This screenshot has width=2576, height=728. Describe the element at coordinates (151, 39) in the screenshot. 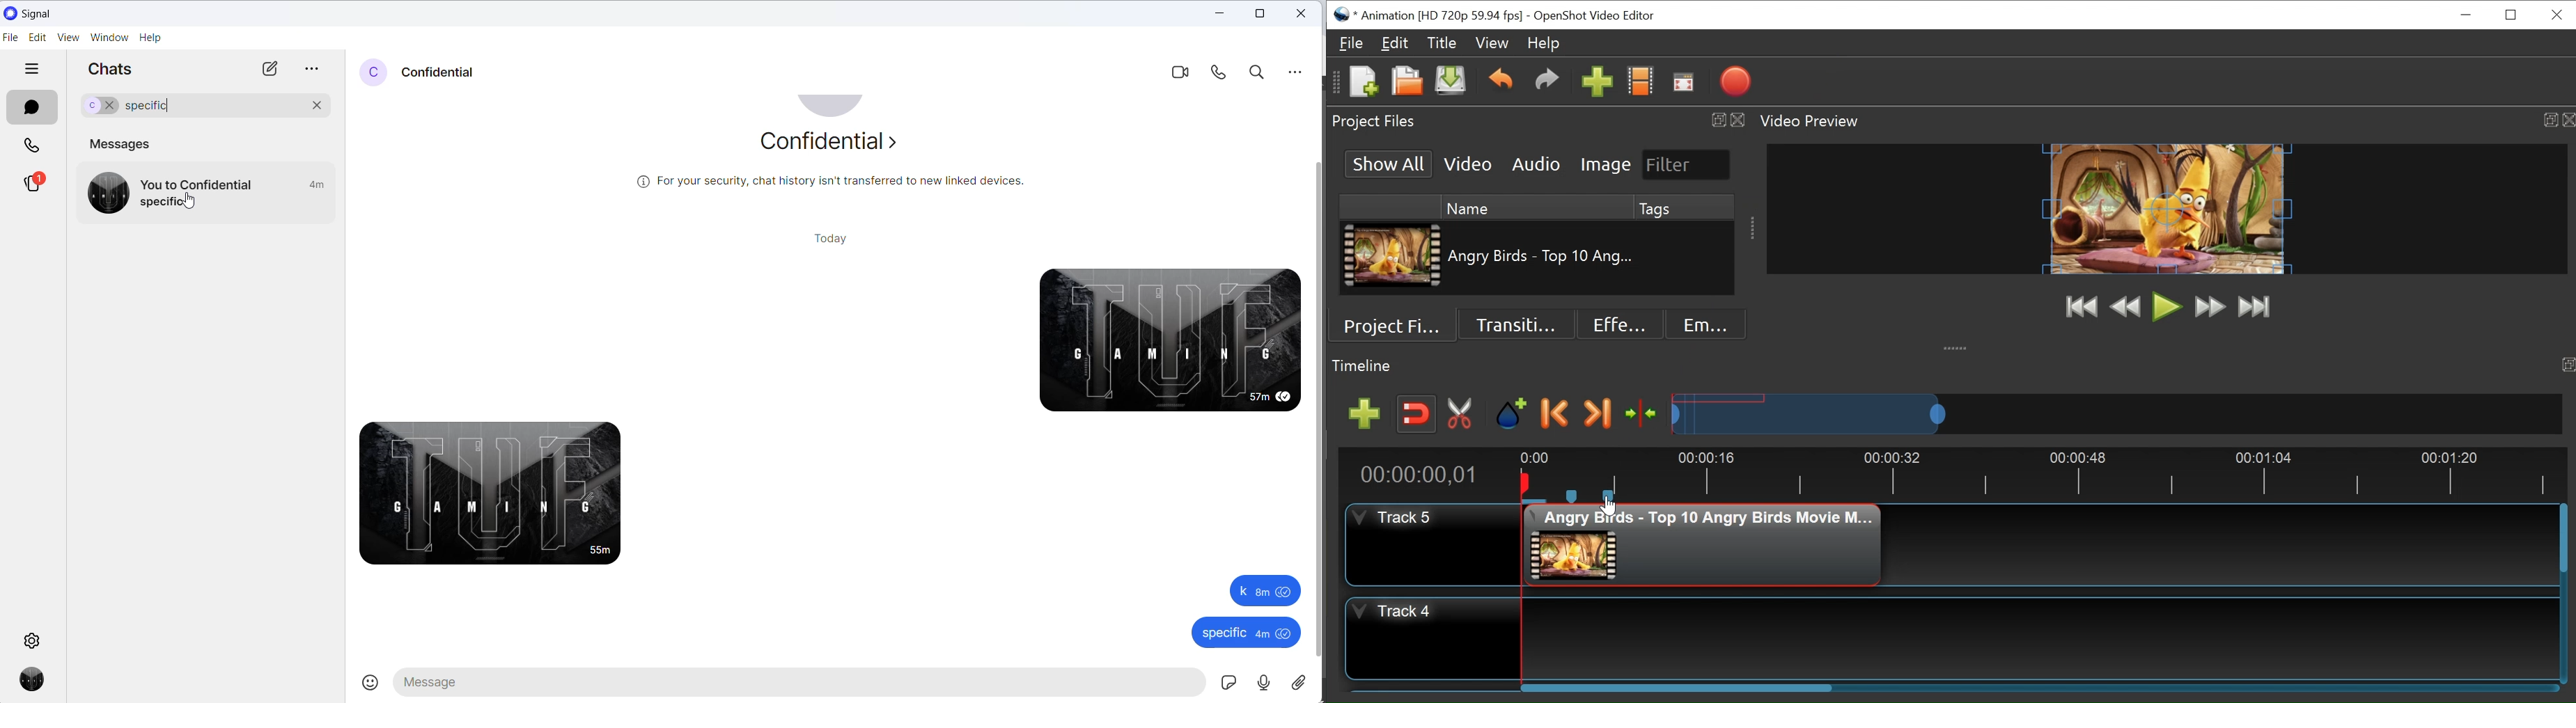

I see `help` at that location.